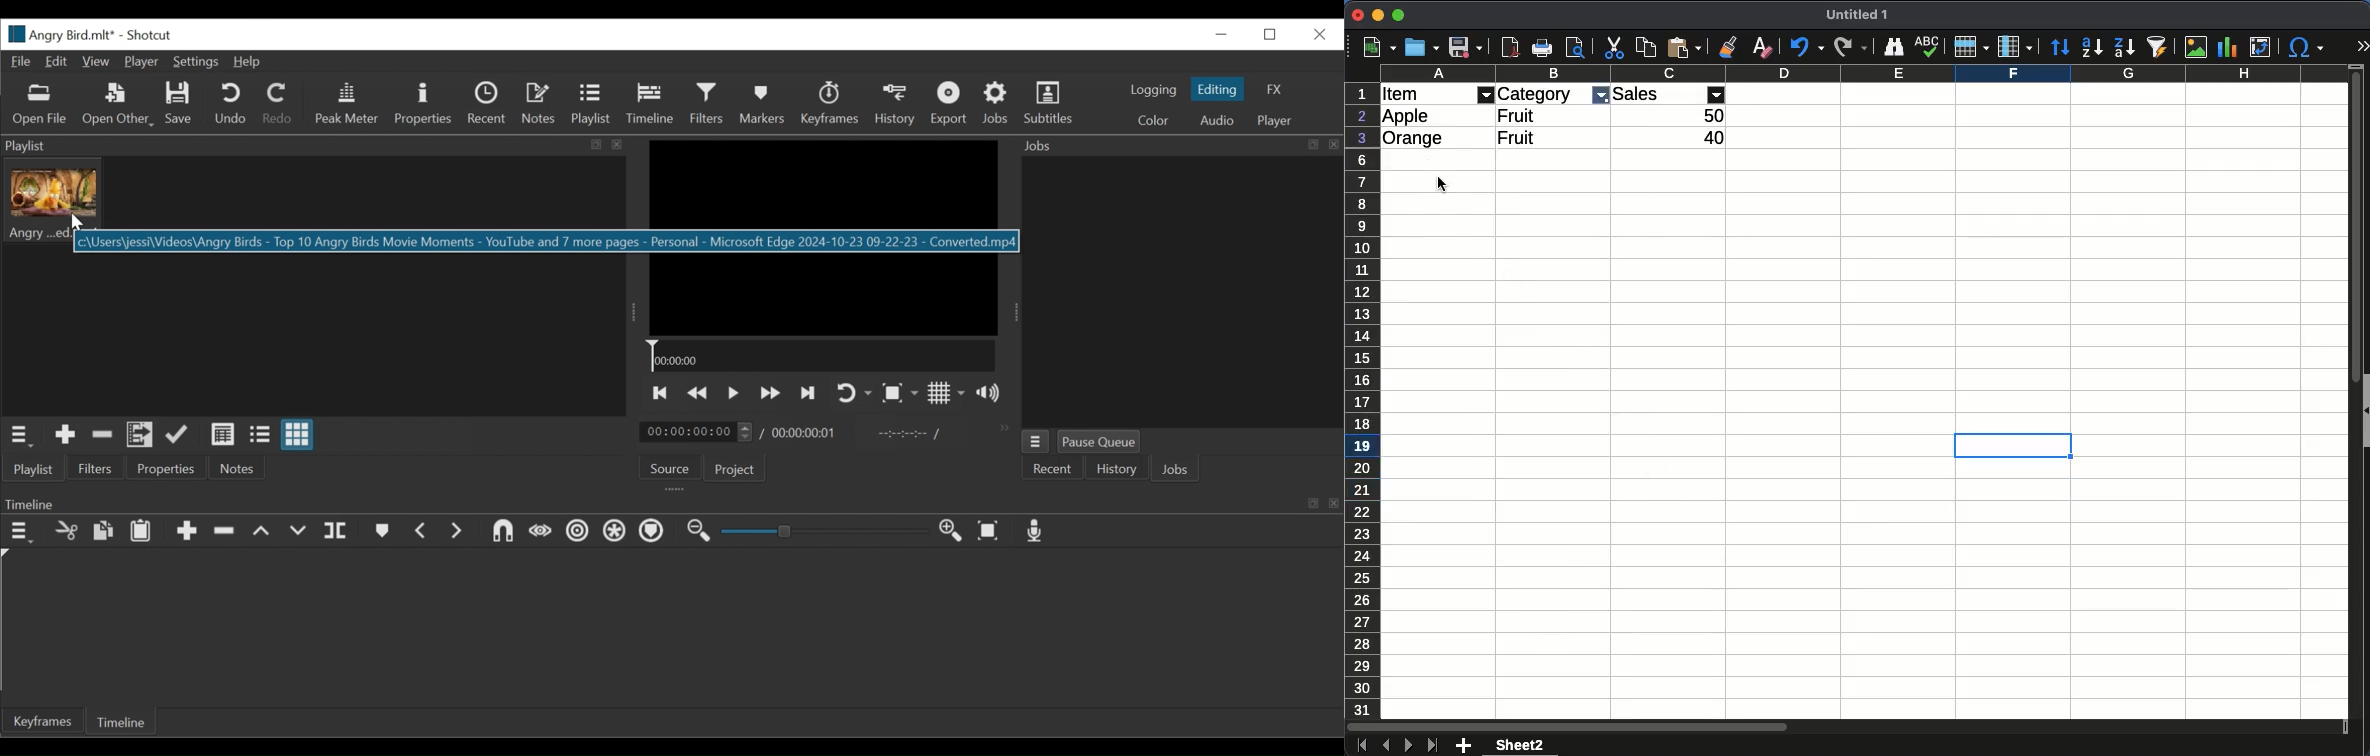  What do you see at coordinates (245, 62) in the screenshot?
I see `Help` at bounding box center [245, 62].